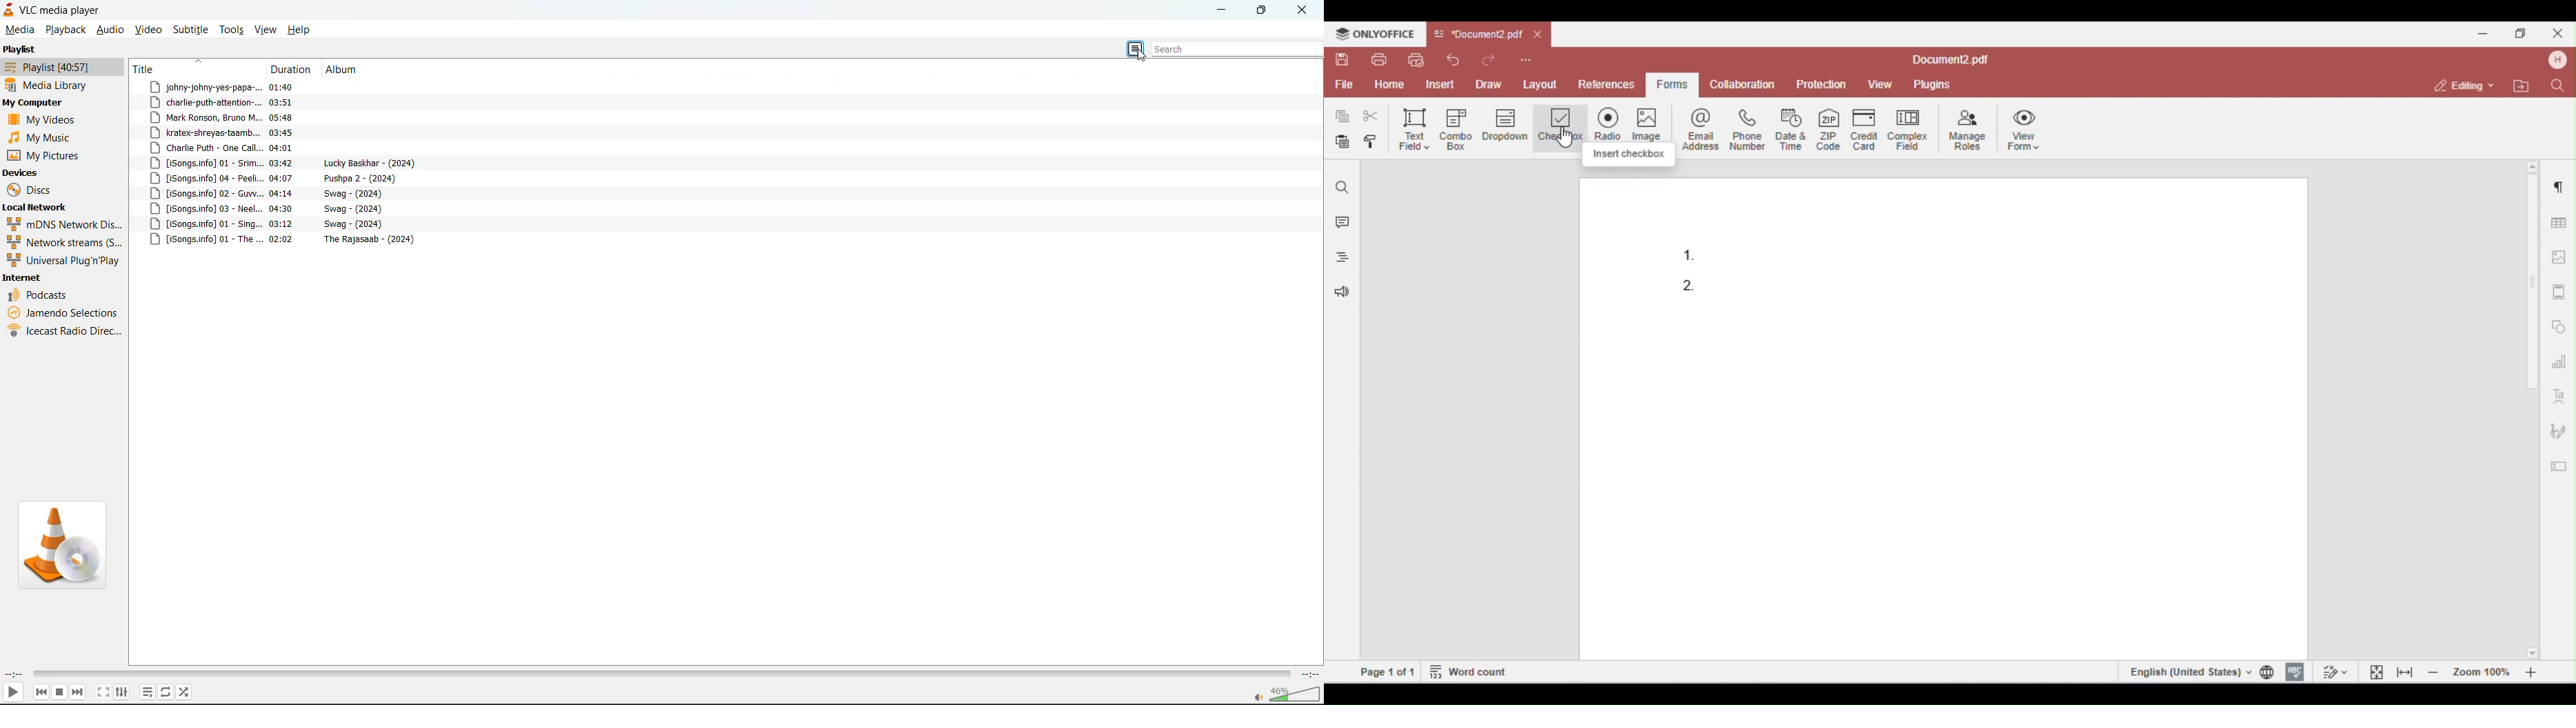 The height and width of the screenshot is (728, 2576). What do you see at coordinates (288, 240) in the screenshot?
I see `track title with duration and album details` at bounding box center [288, 240].